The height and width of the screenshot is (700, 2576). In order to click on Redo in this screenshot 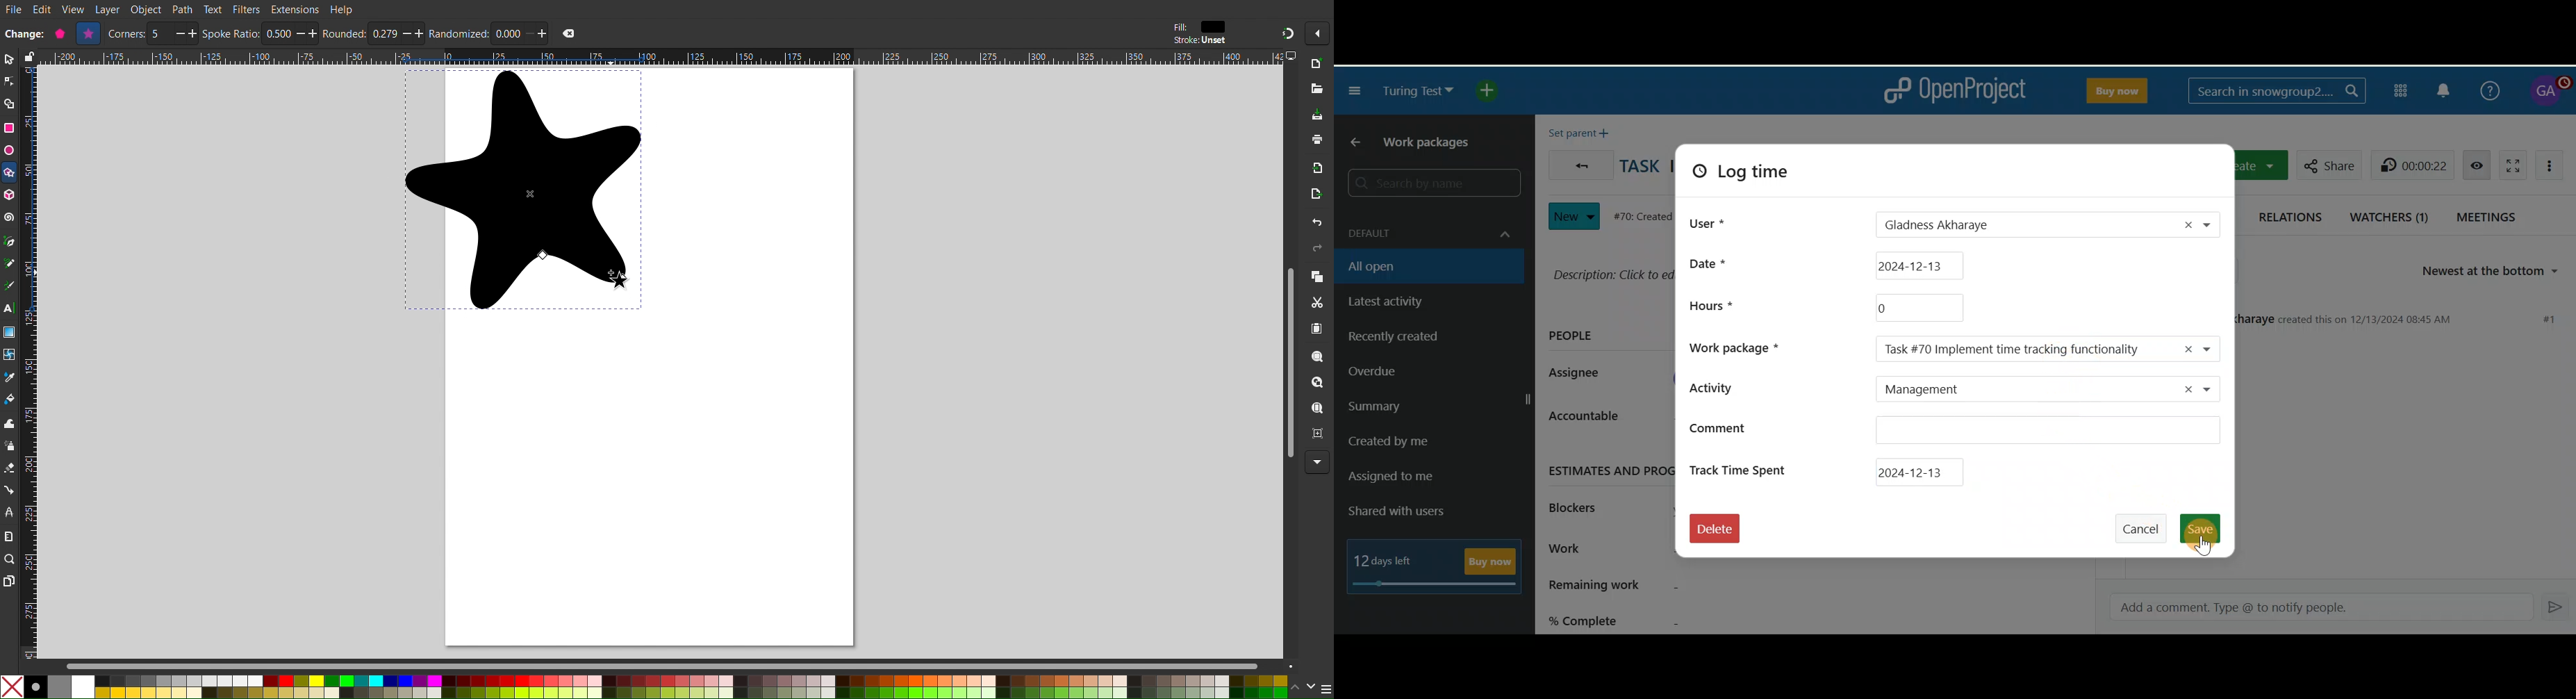, I will do `click(1315, 250)`.